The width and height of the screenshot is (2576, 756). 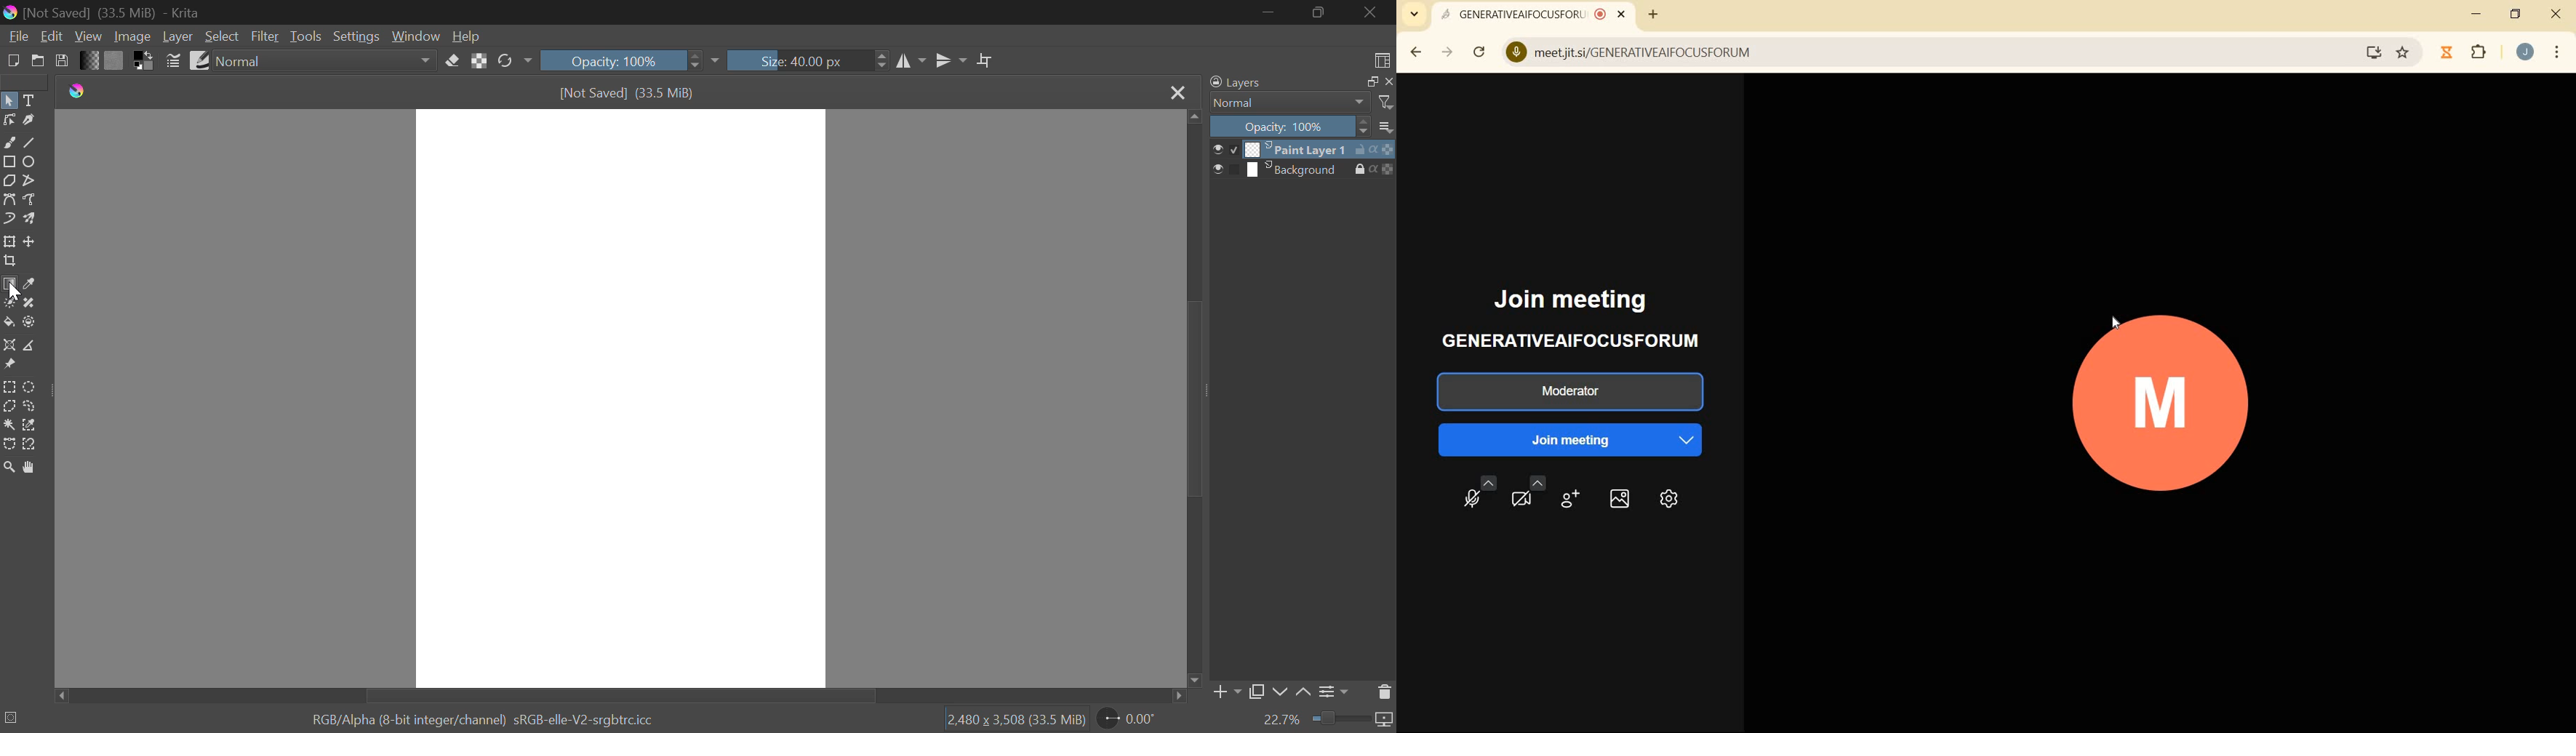 What do you see at coordinates (1672, 499) in the screenshot?
I see `SETTINGS` at bounding box center [1672, 499].